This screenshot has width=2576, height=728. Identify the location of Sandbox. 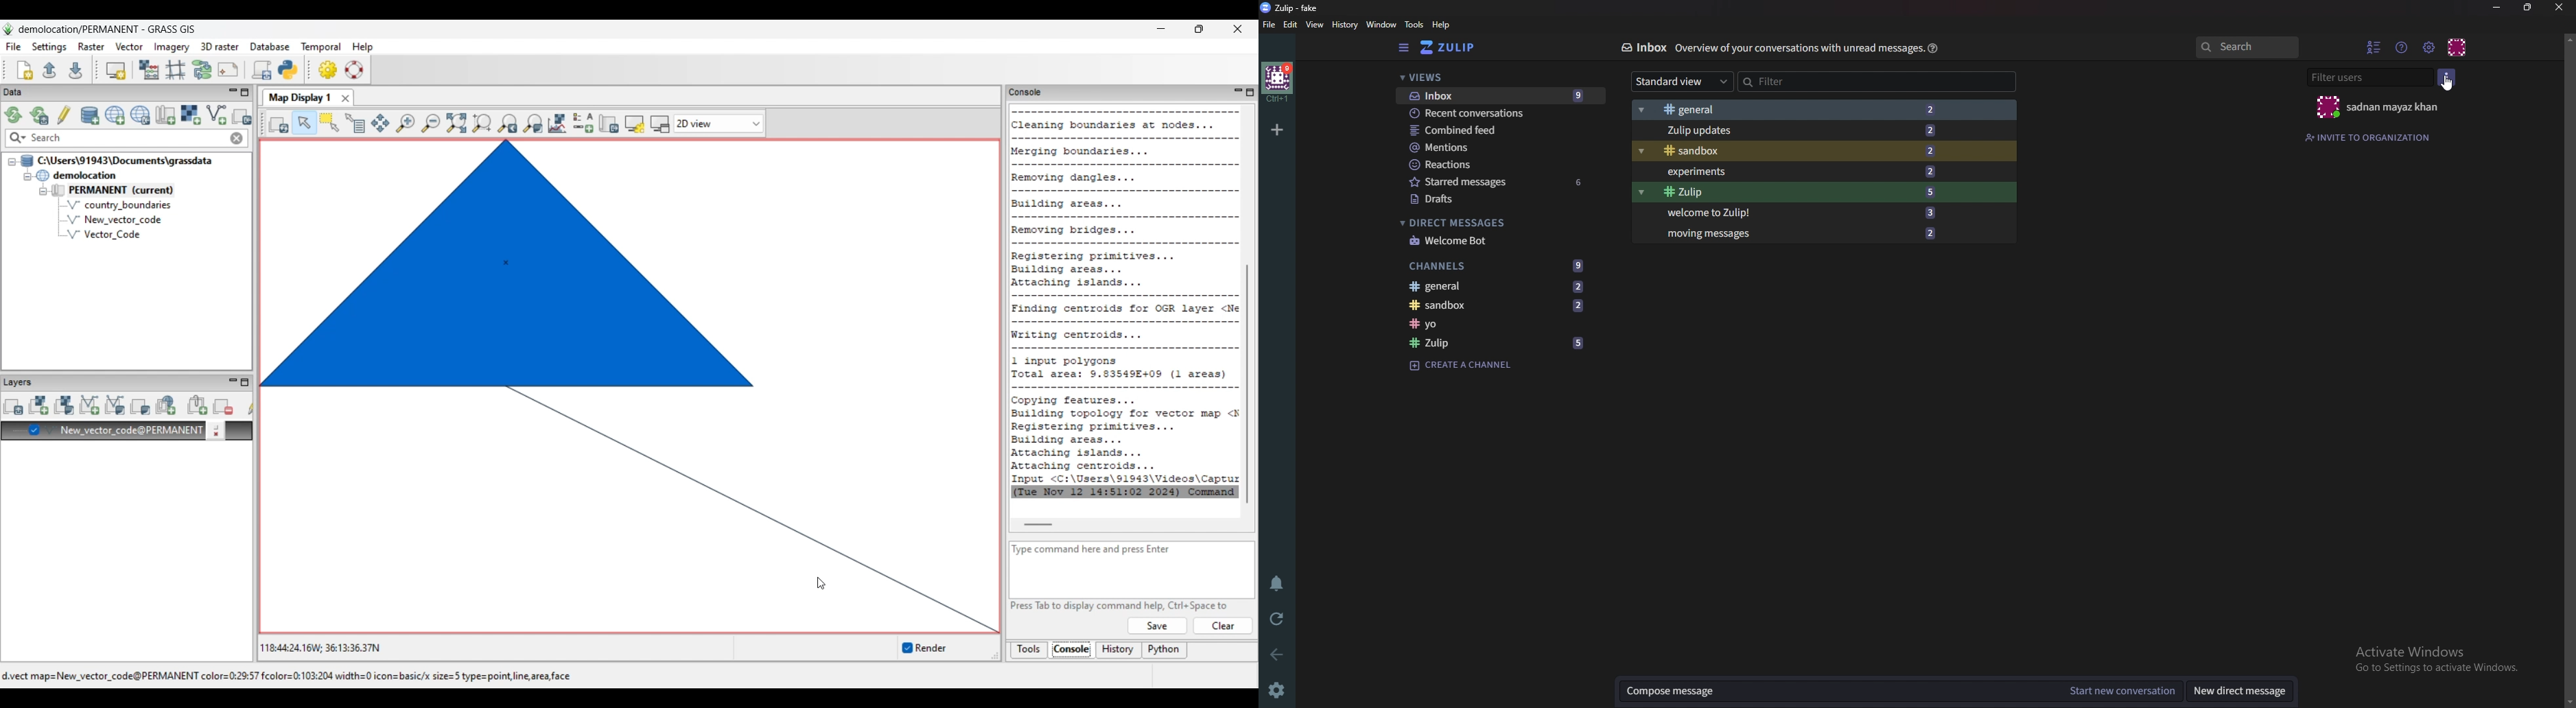
(1801, 150).